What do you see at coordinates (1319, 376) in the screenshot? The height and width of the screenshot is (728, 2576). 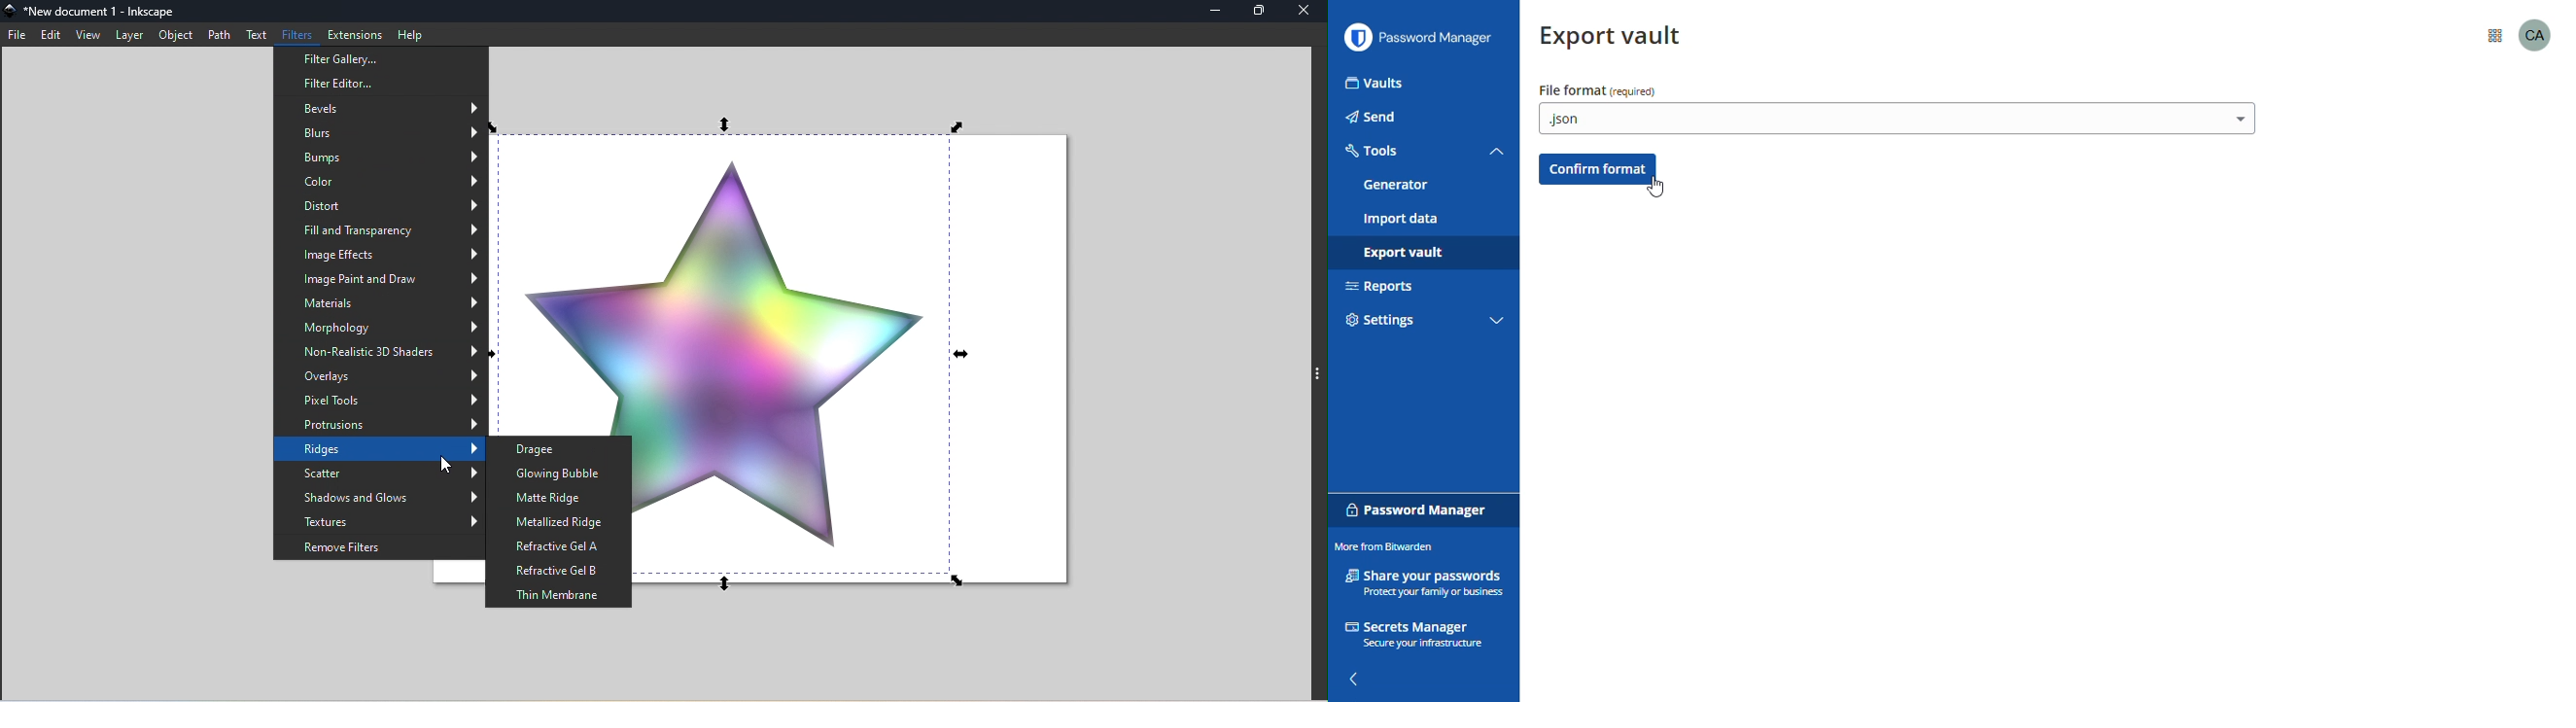 I see `Toggle command panel` at bounding box center [1319, 376].